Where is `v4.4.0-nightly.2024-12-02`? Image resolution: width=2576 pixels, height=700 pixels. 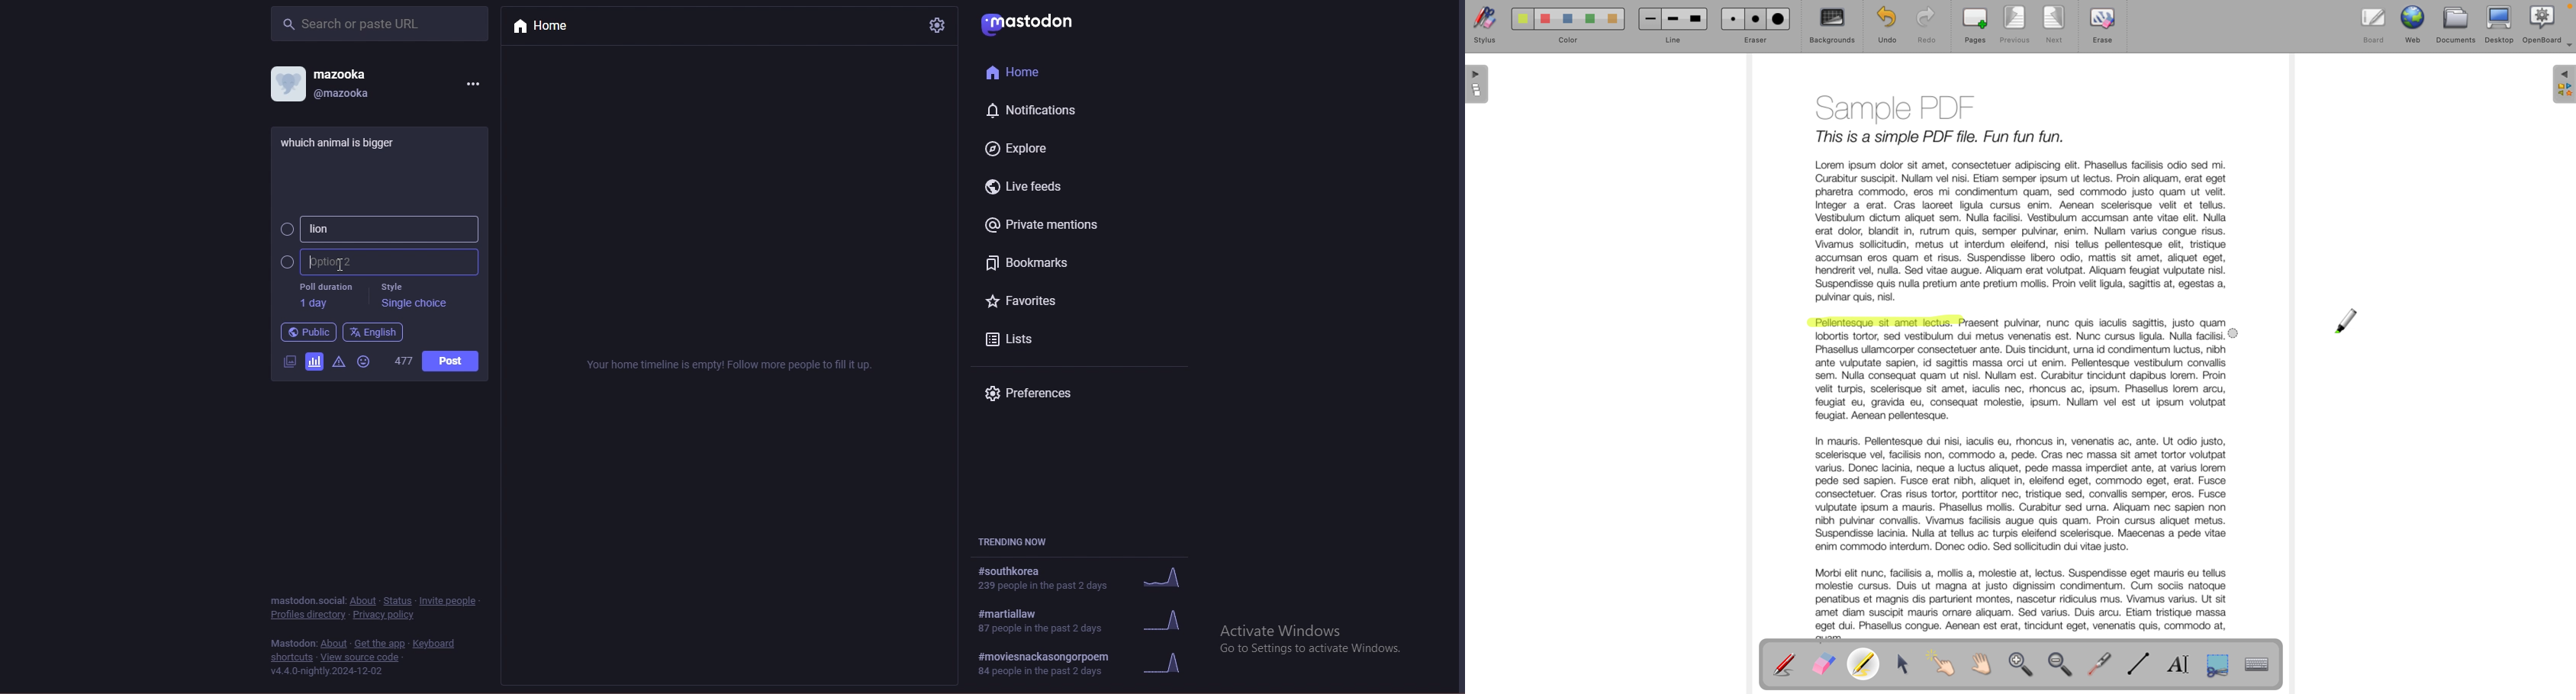
v4.4.0-nightly.2024-12-02 is located at coordinates (327, 672).